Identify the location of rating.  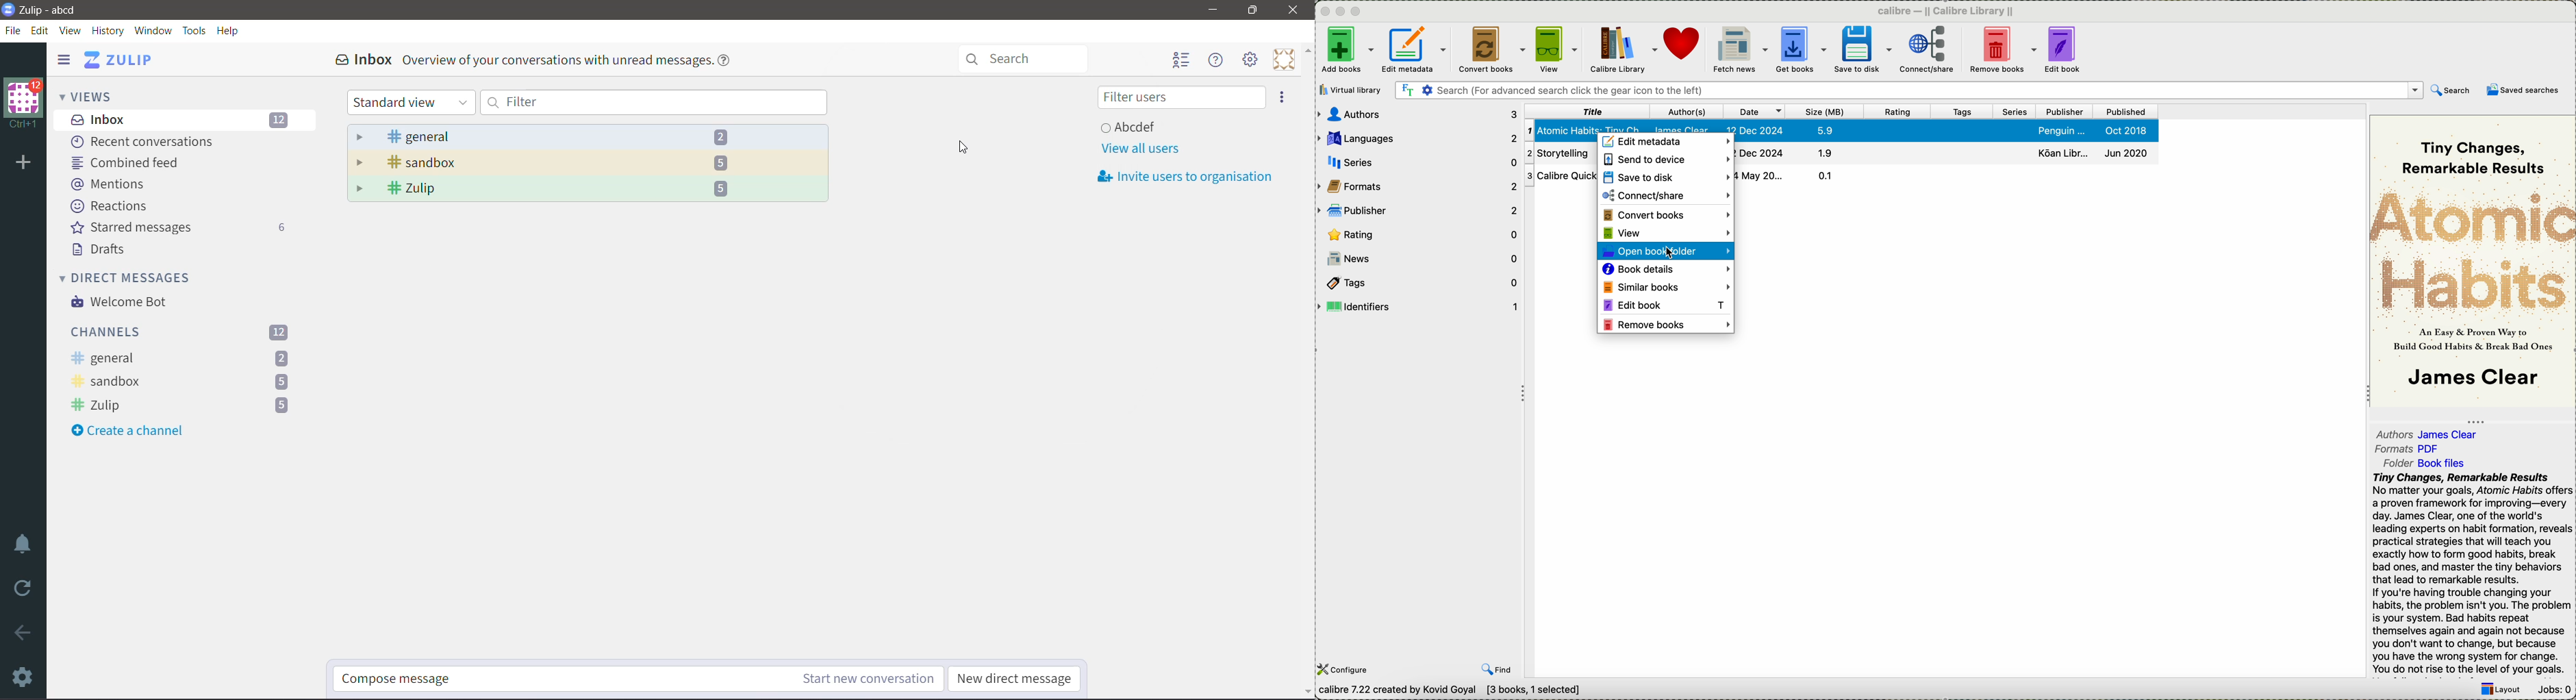
(1420, 234).